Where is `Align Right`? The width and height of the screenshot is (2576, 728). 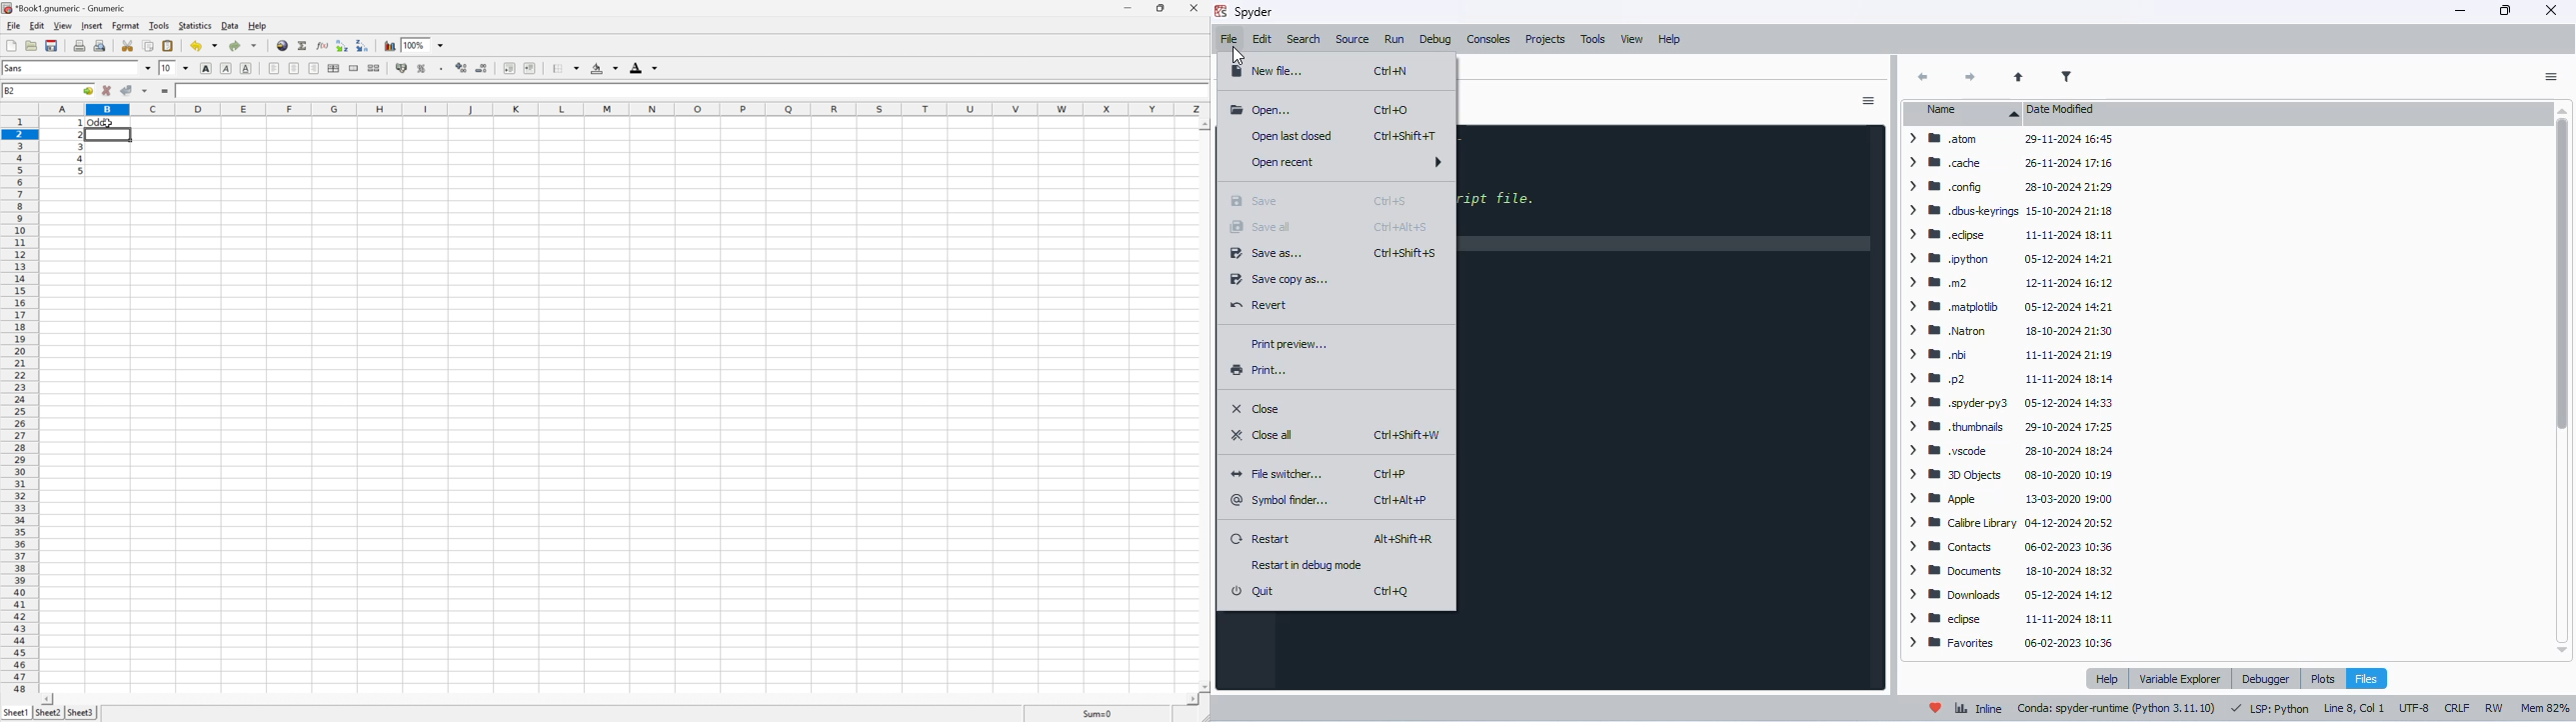 Align Right is located at coordinates (314, 68).